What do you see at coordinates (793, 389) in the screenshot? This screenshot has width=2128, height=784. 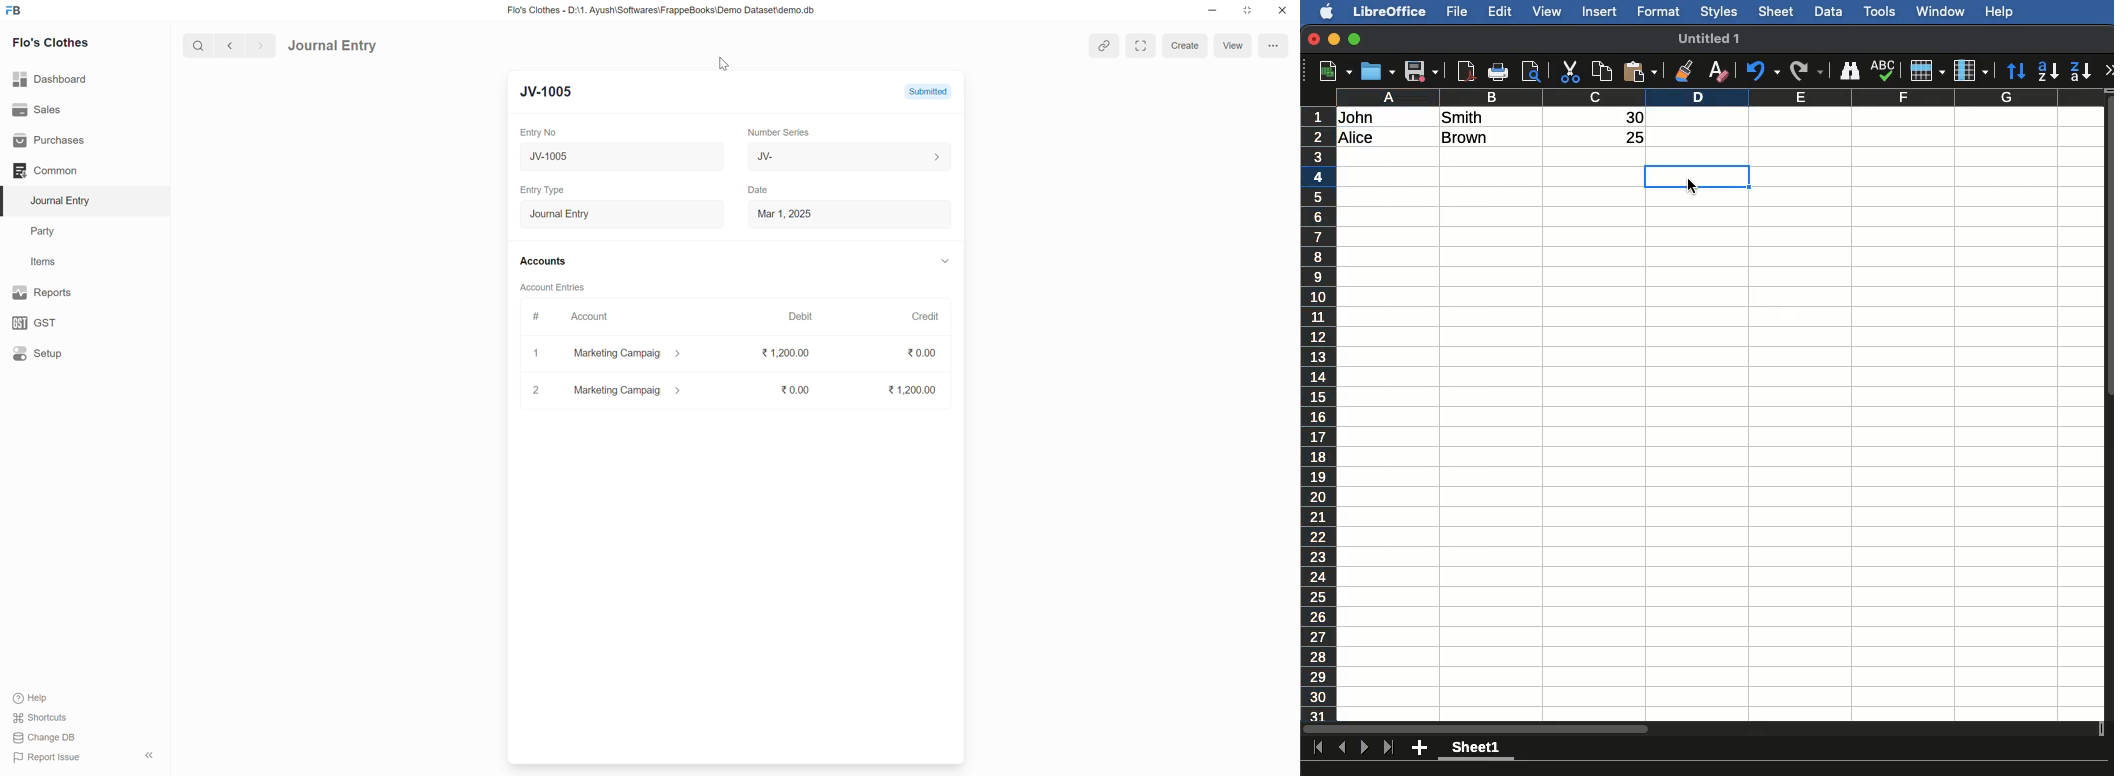 I see `0.00` at bounding box center [793, 389].